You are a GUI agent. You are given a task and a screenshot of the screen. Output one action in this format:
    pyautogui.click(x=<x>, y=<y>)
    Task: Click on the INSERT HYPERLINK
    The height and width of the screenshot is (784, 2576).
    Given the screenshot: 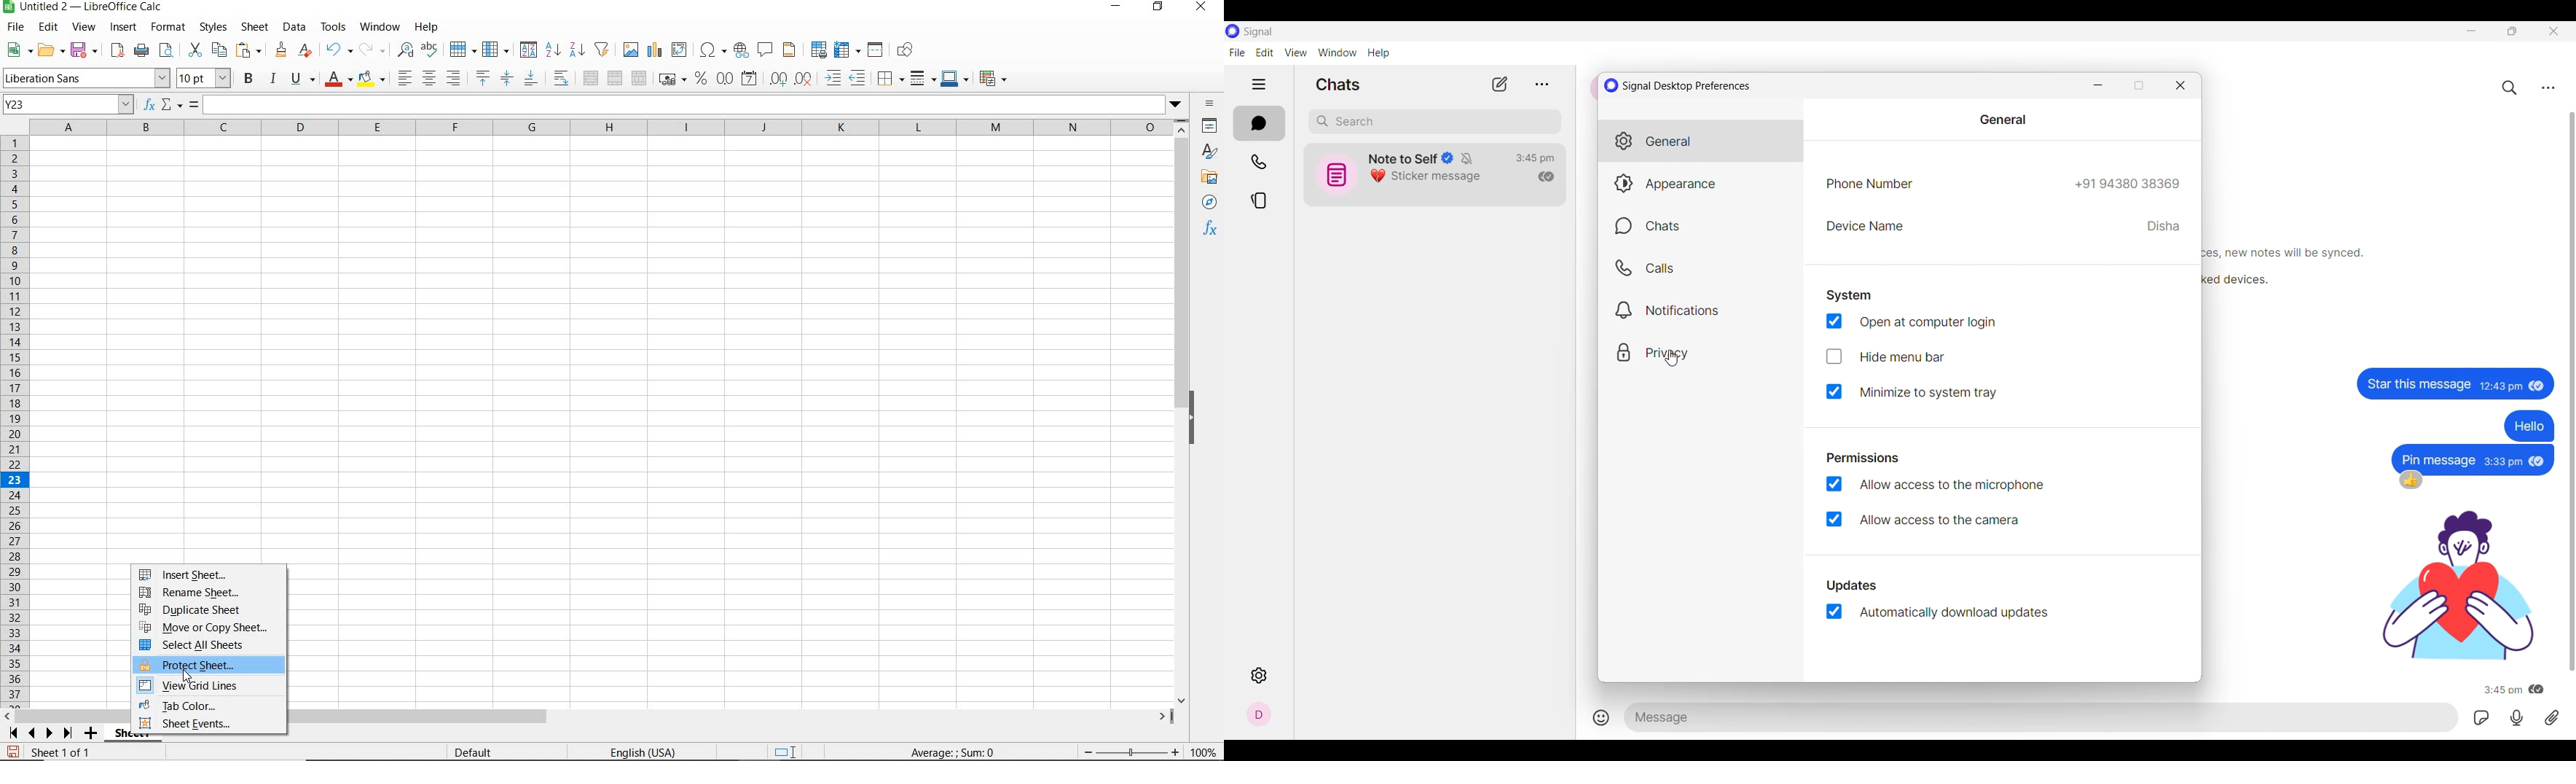 What is the action you would take?
    pyautogui.click(x=741, y=50)
    